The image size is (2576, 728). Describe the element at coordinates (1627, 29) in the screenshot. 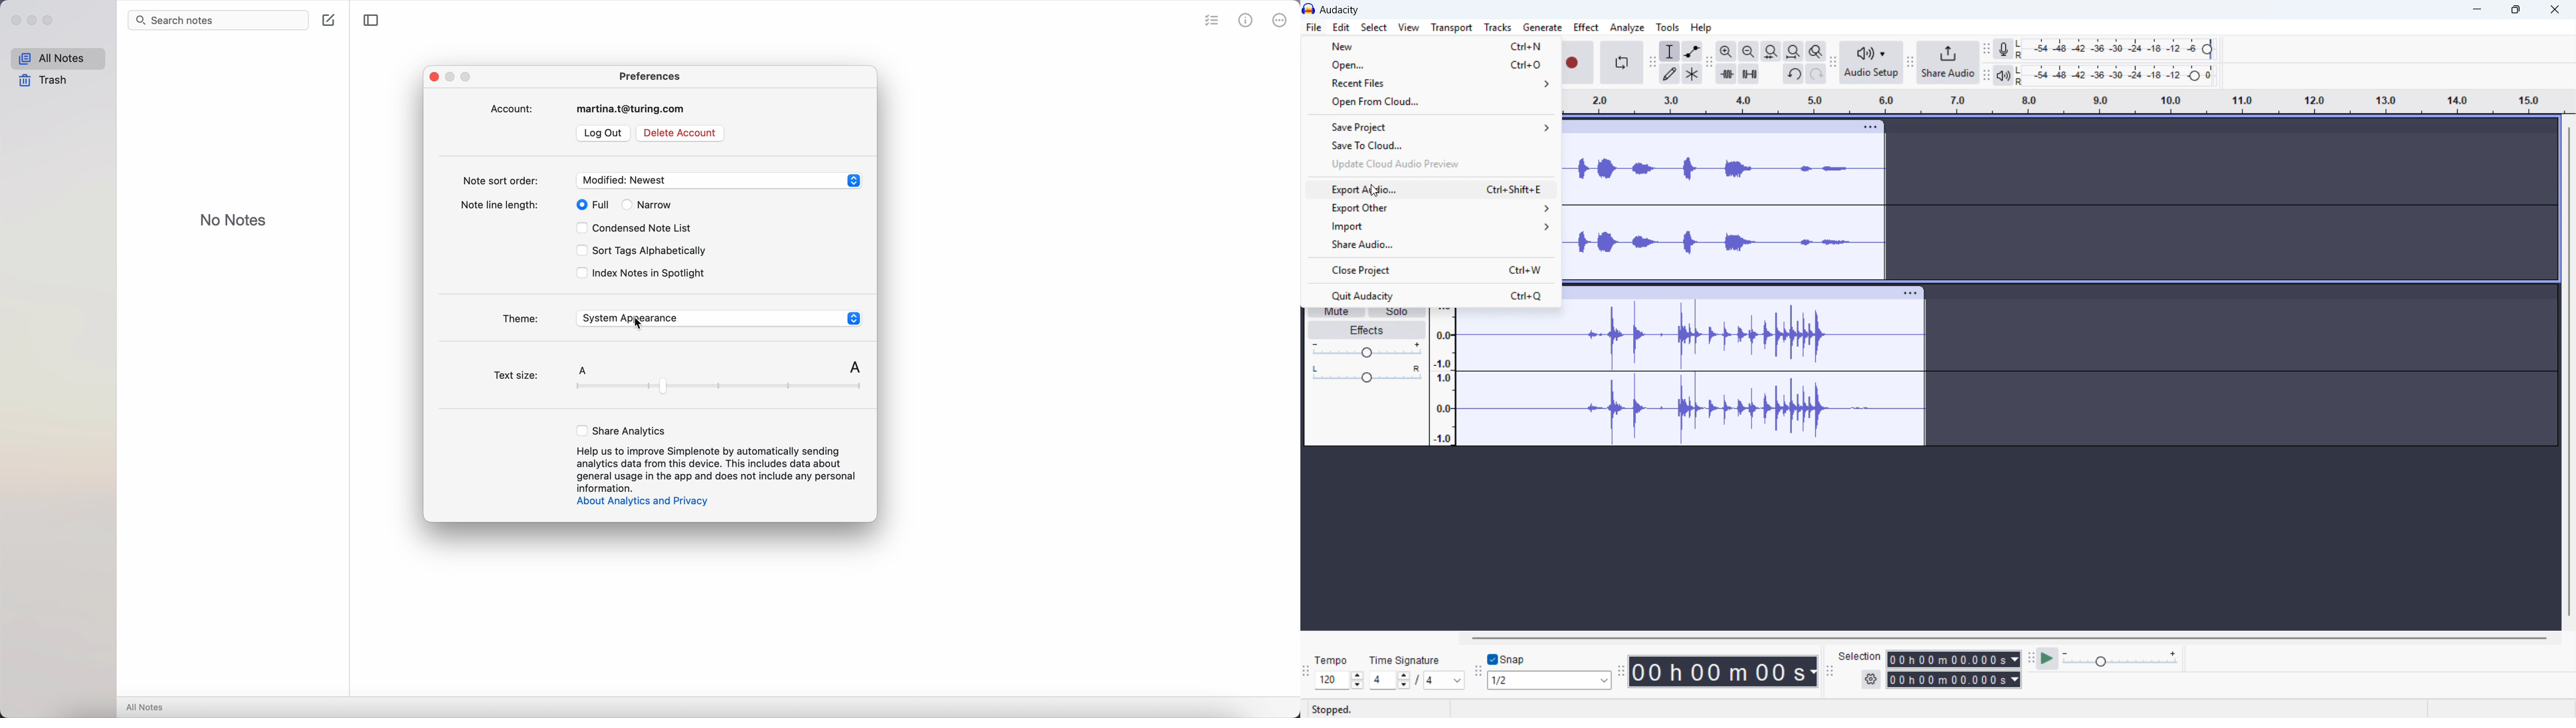

I see `Analyse ` at that location.